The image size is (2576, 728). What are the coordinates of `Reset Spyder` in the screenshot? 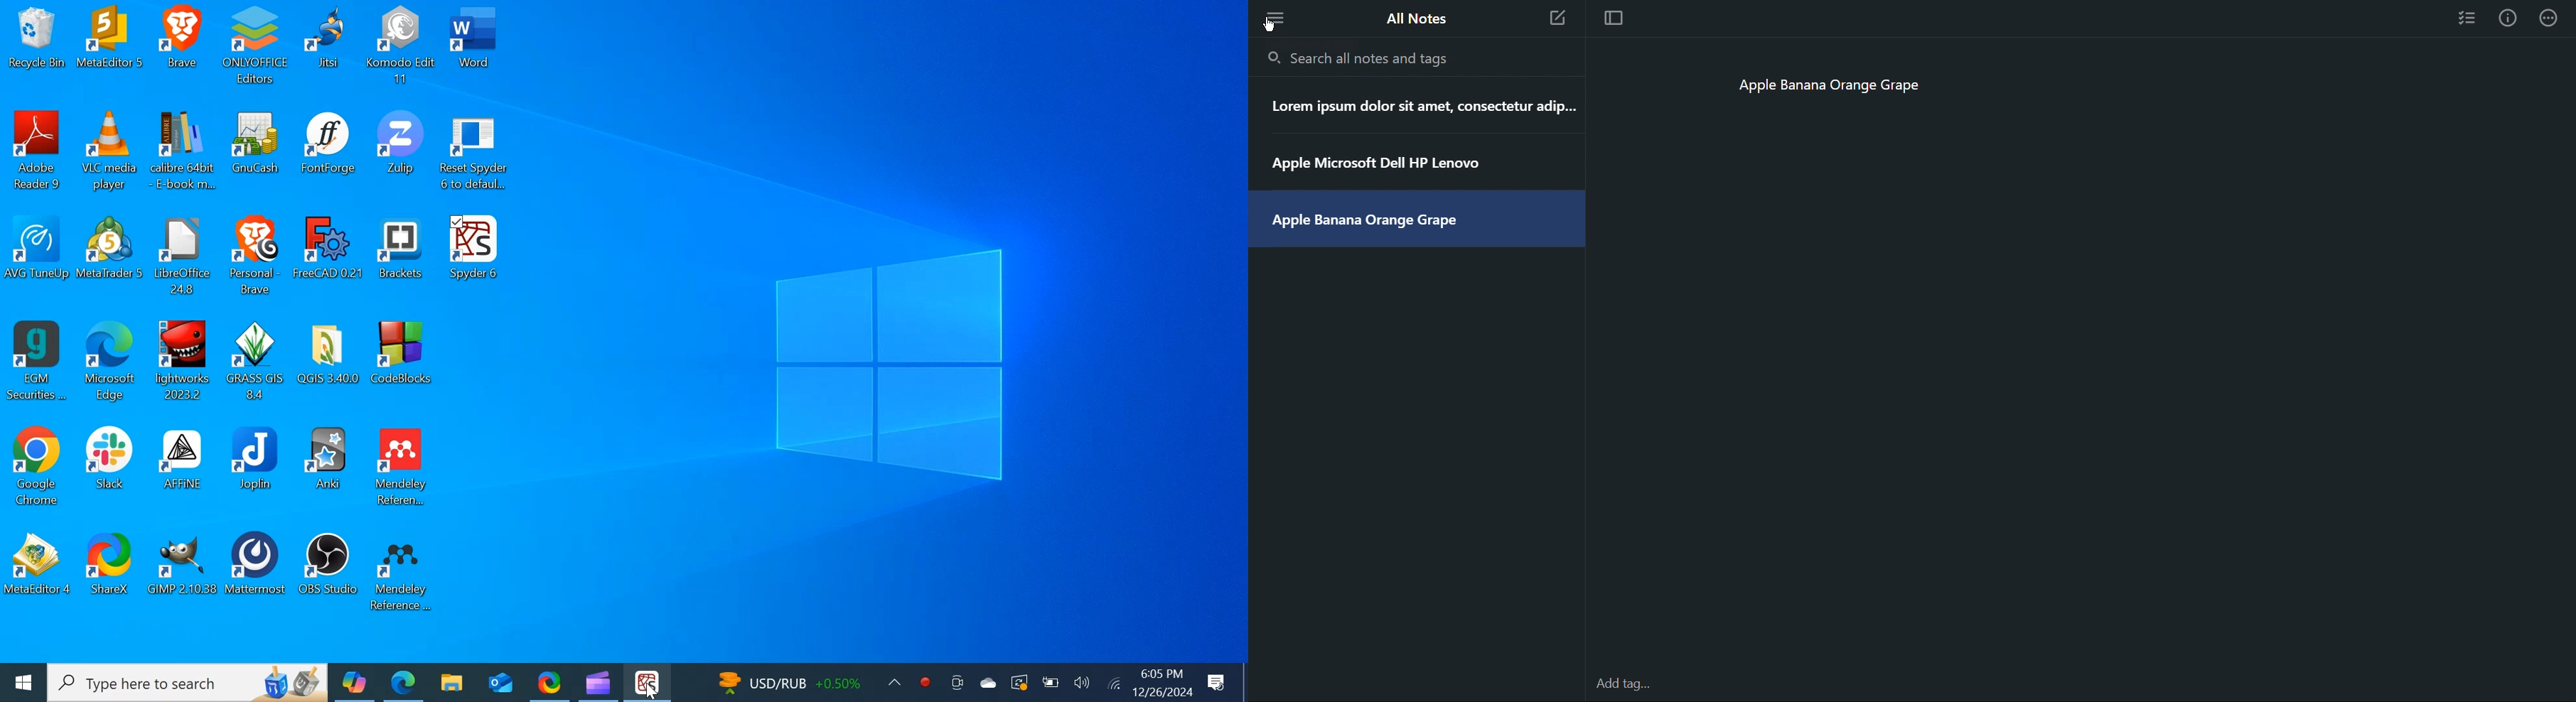 It's located at (482, 155).